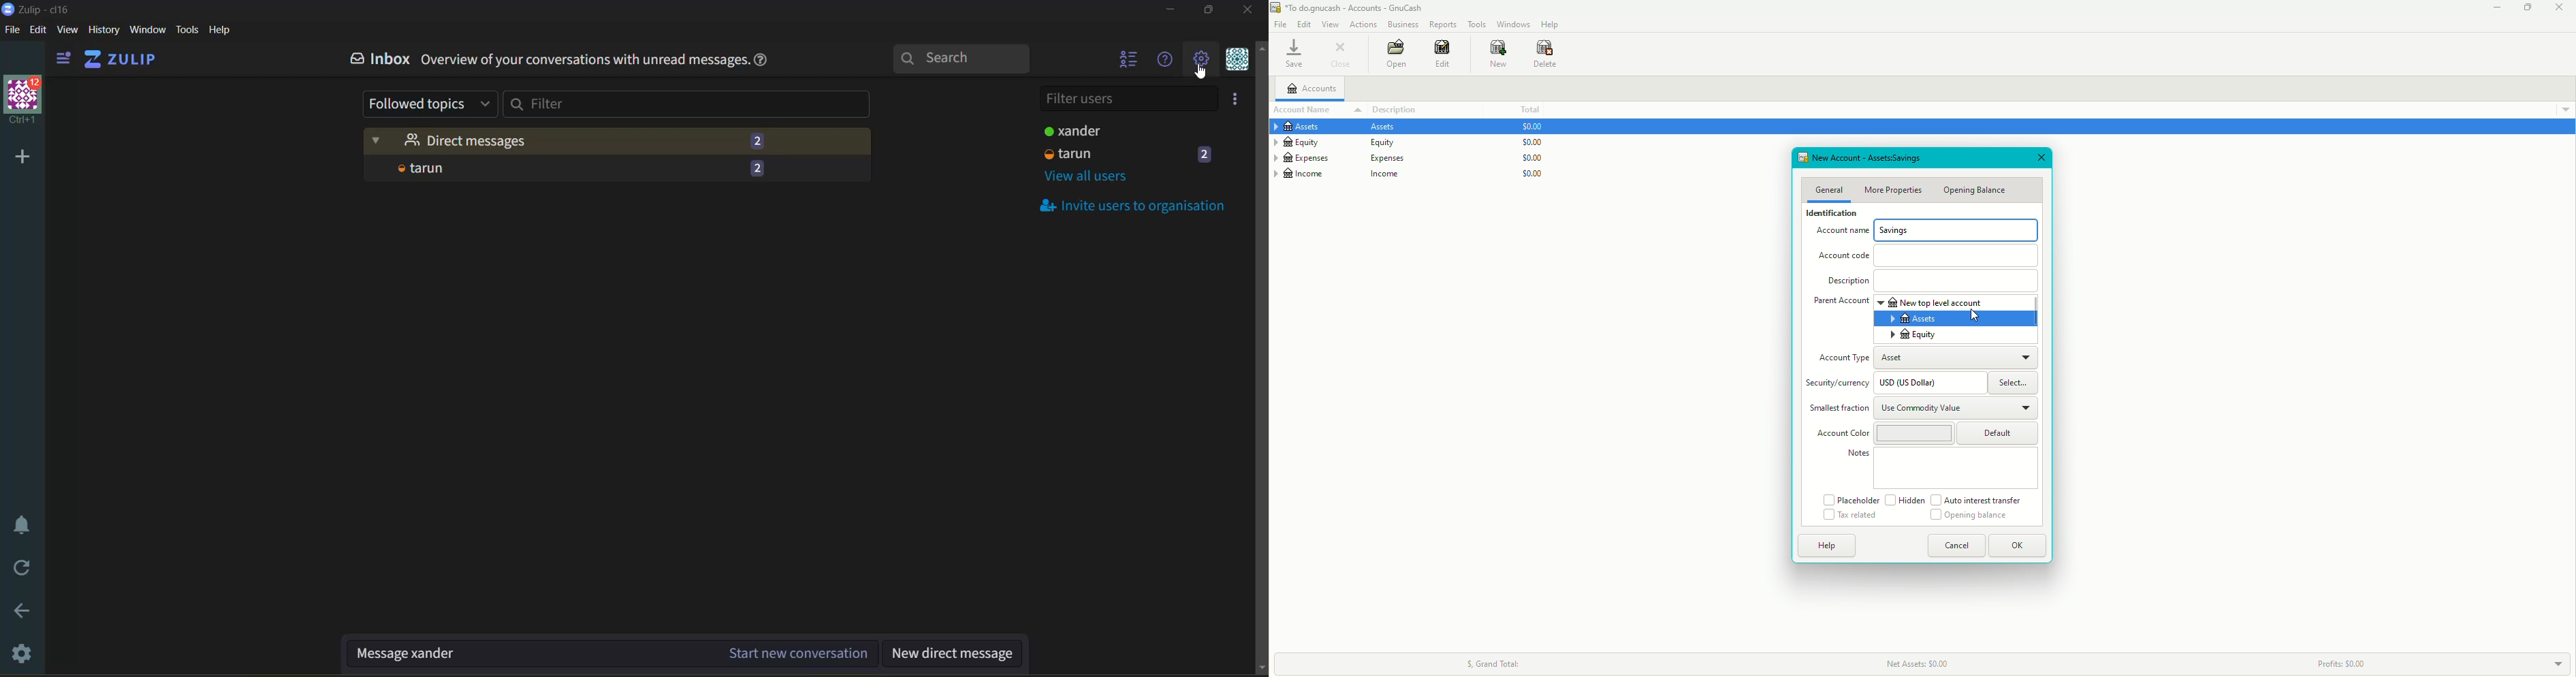  Describe the element at coordinates (1131, 155) in the screenshot. I see `user status` at that location.